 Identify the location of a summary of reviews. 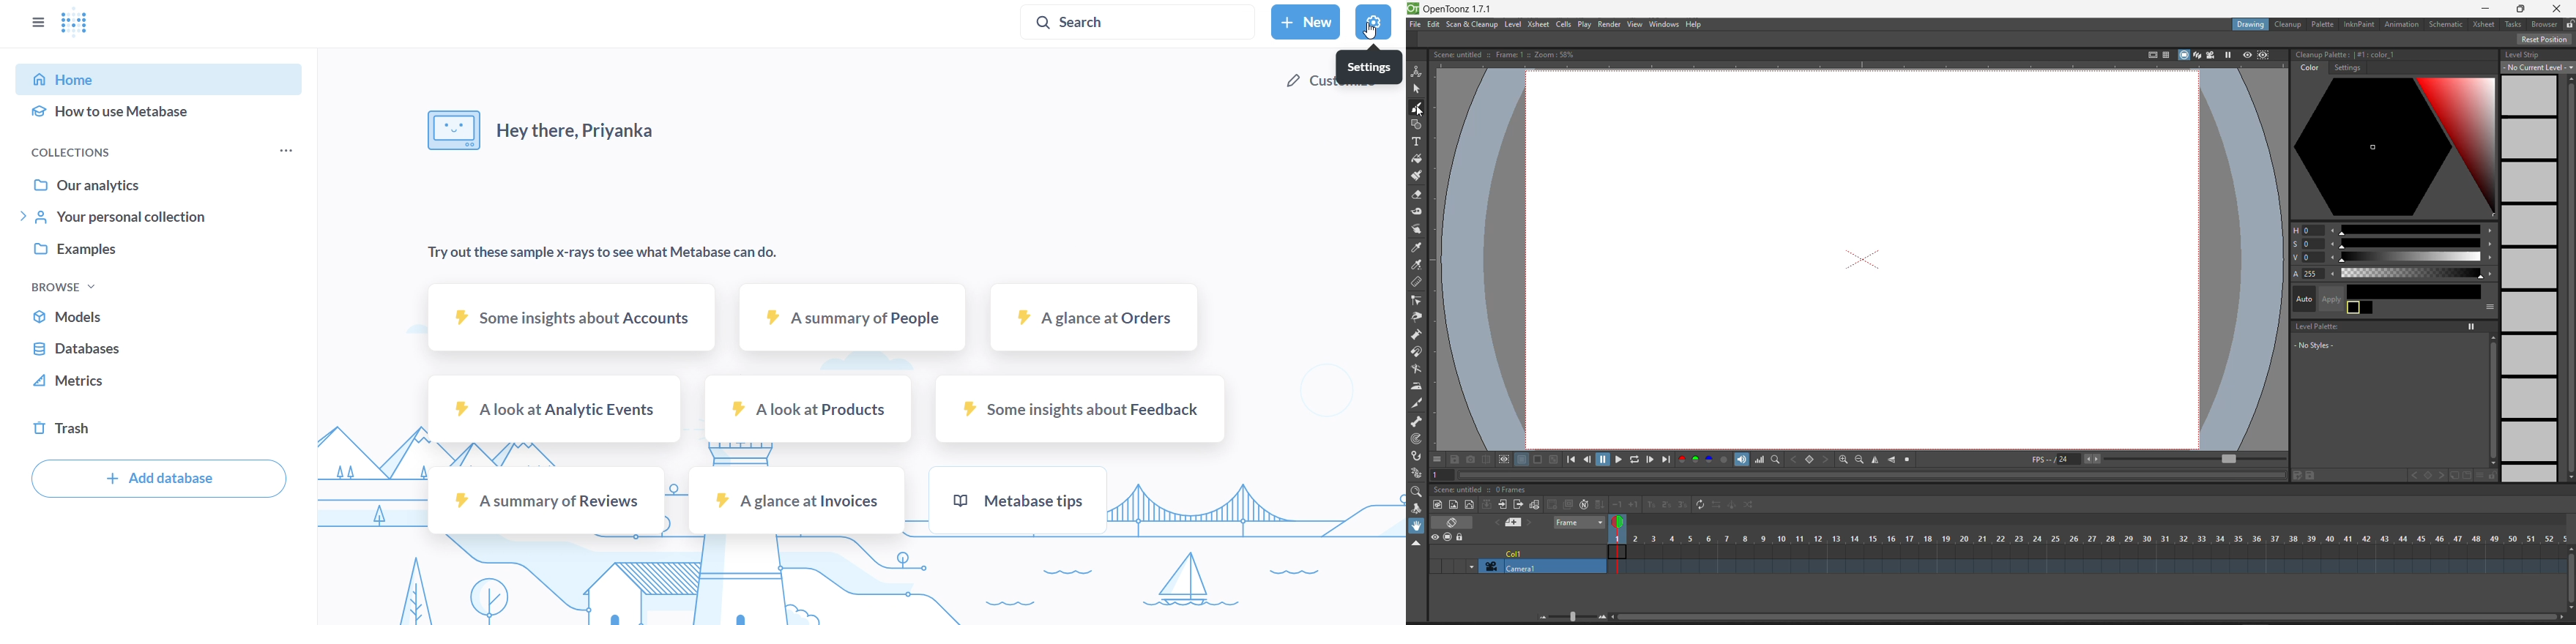
(546, 501).